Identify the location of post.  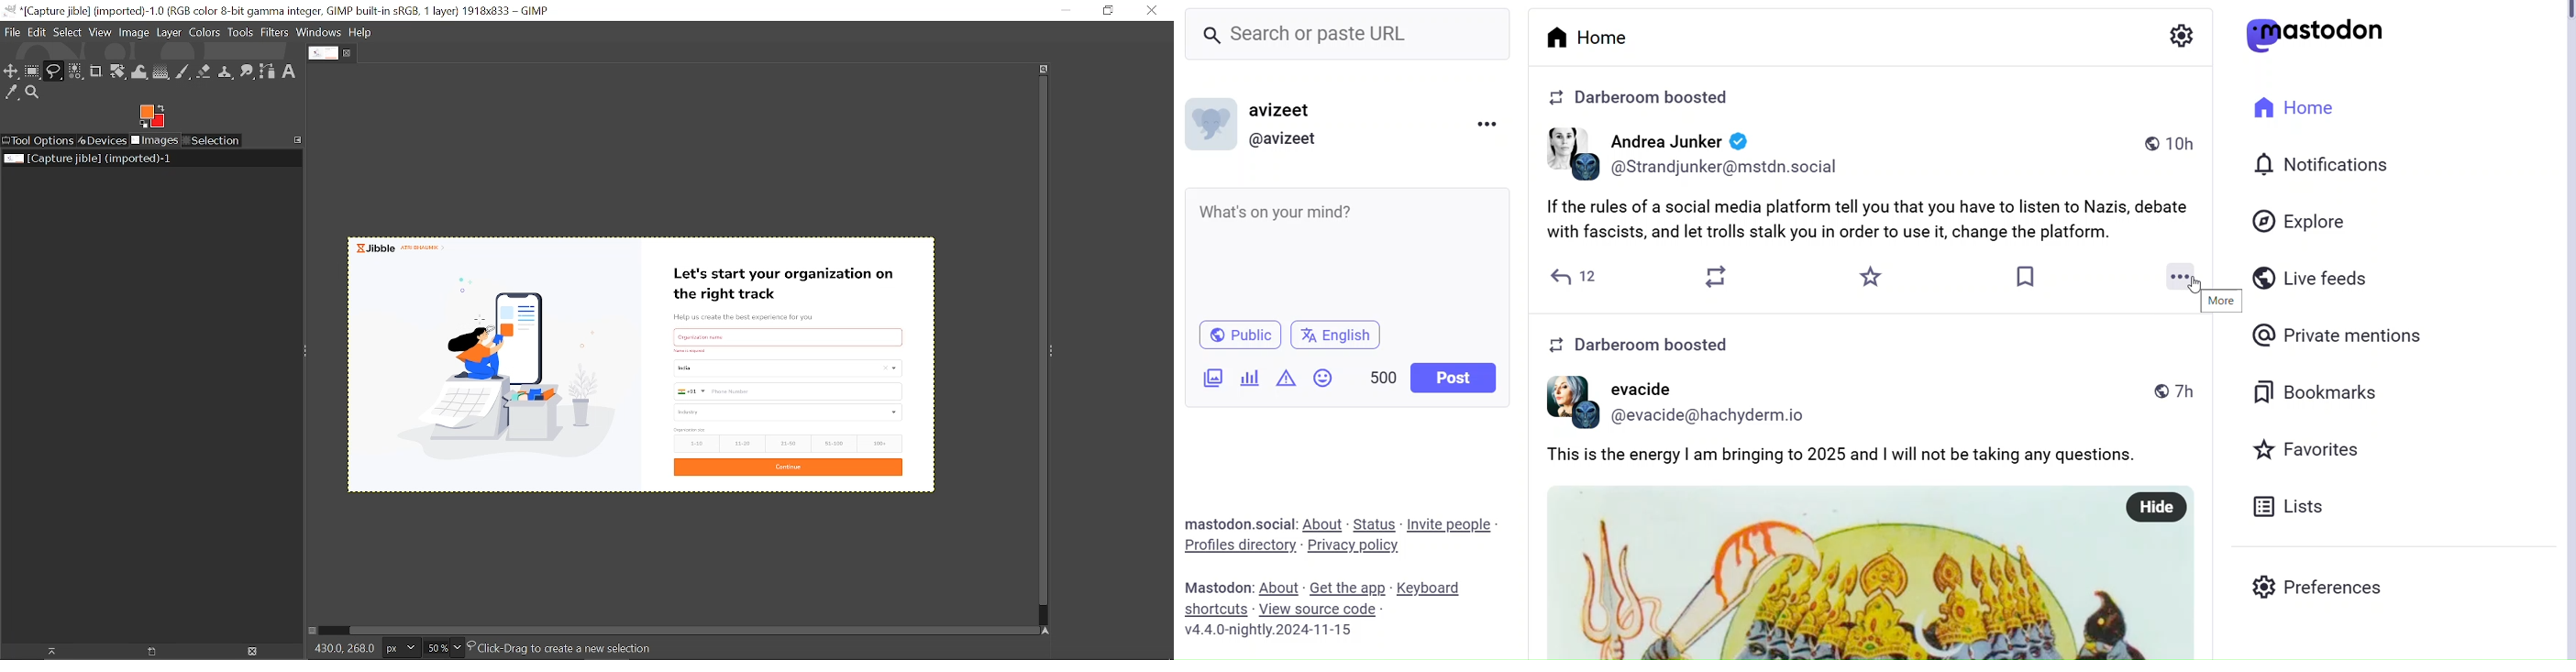
(1866, 453).